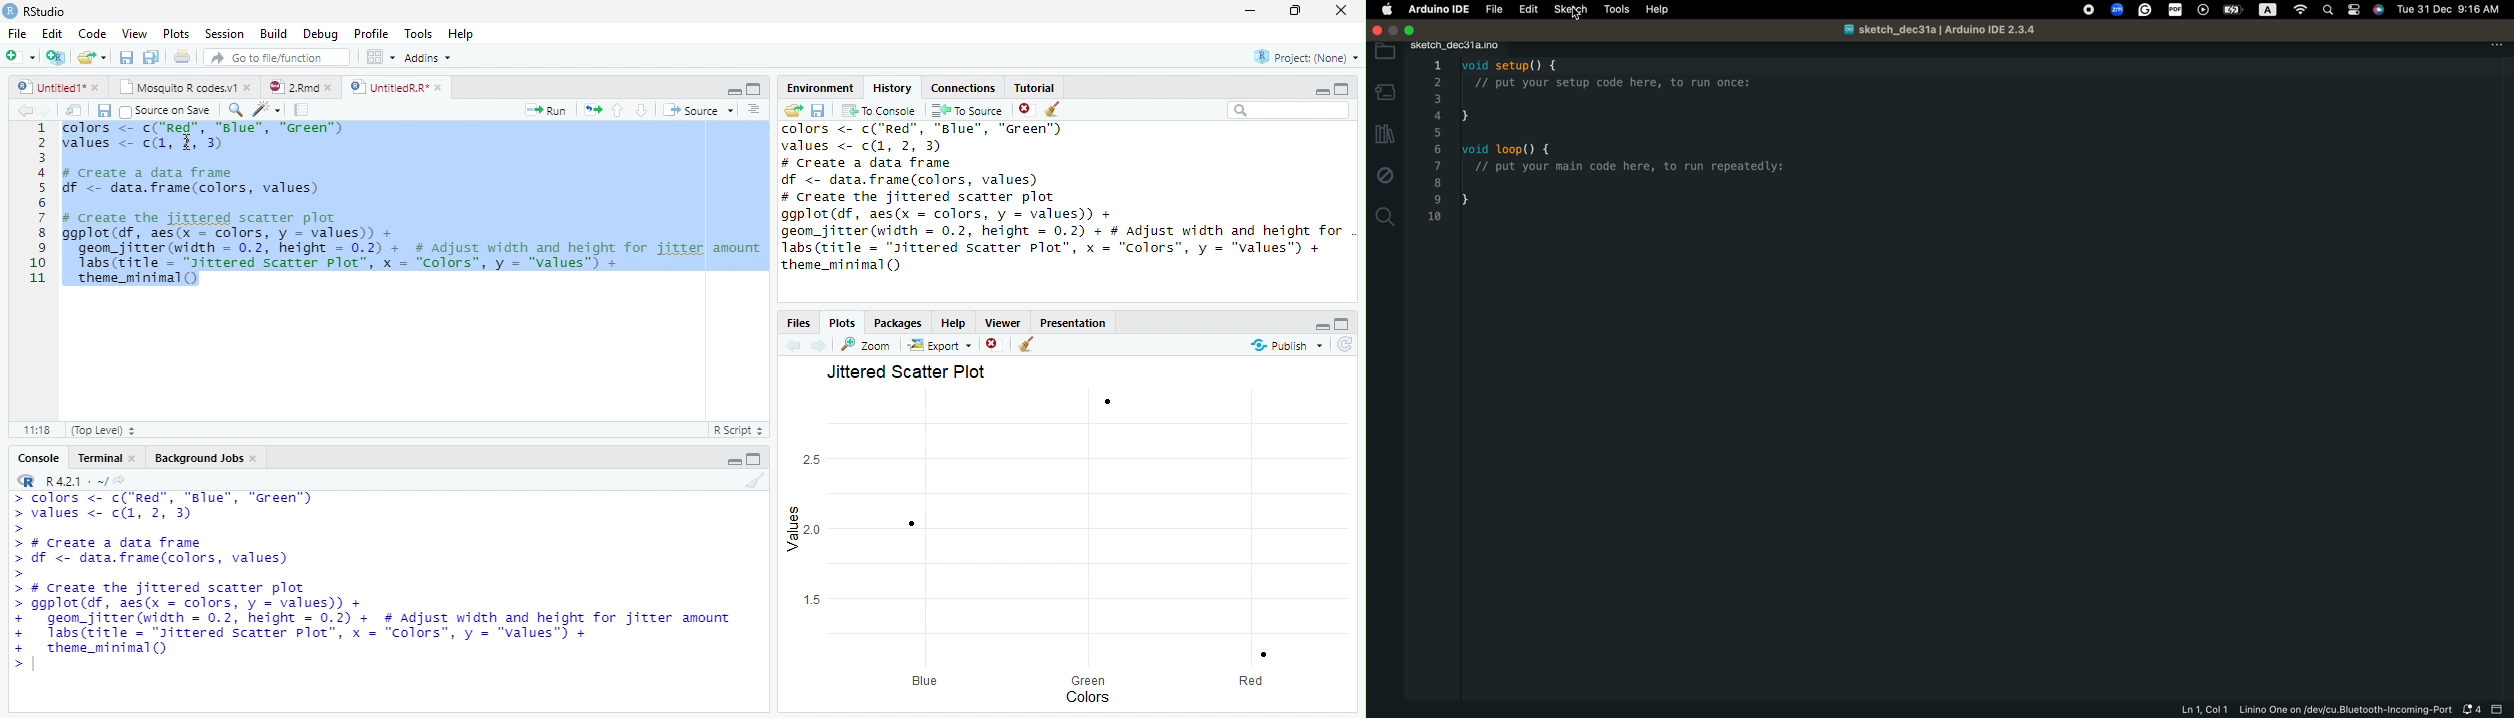 This screenshot has height=728, width=2520. Describe the element at coordinates (104, 57) in the screenshot. I see `Open recent files` at that location.